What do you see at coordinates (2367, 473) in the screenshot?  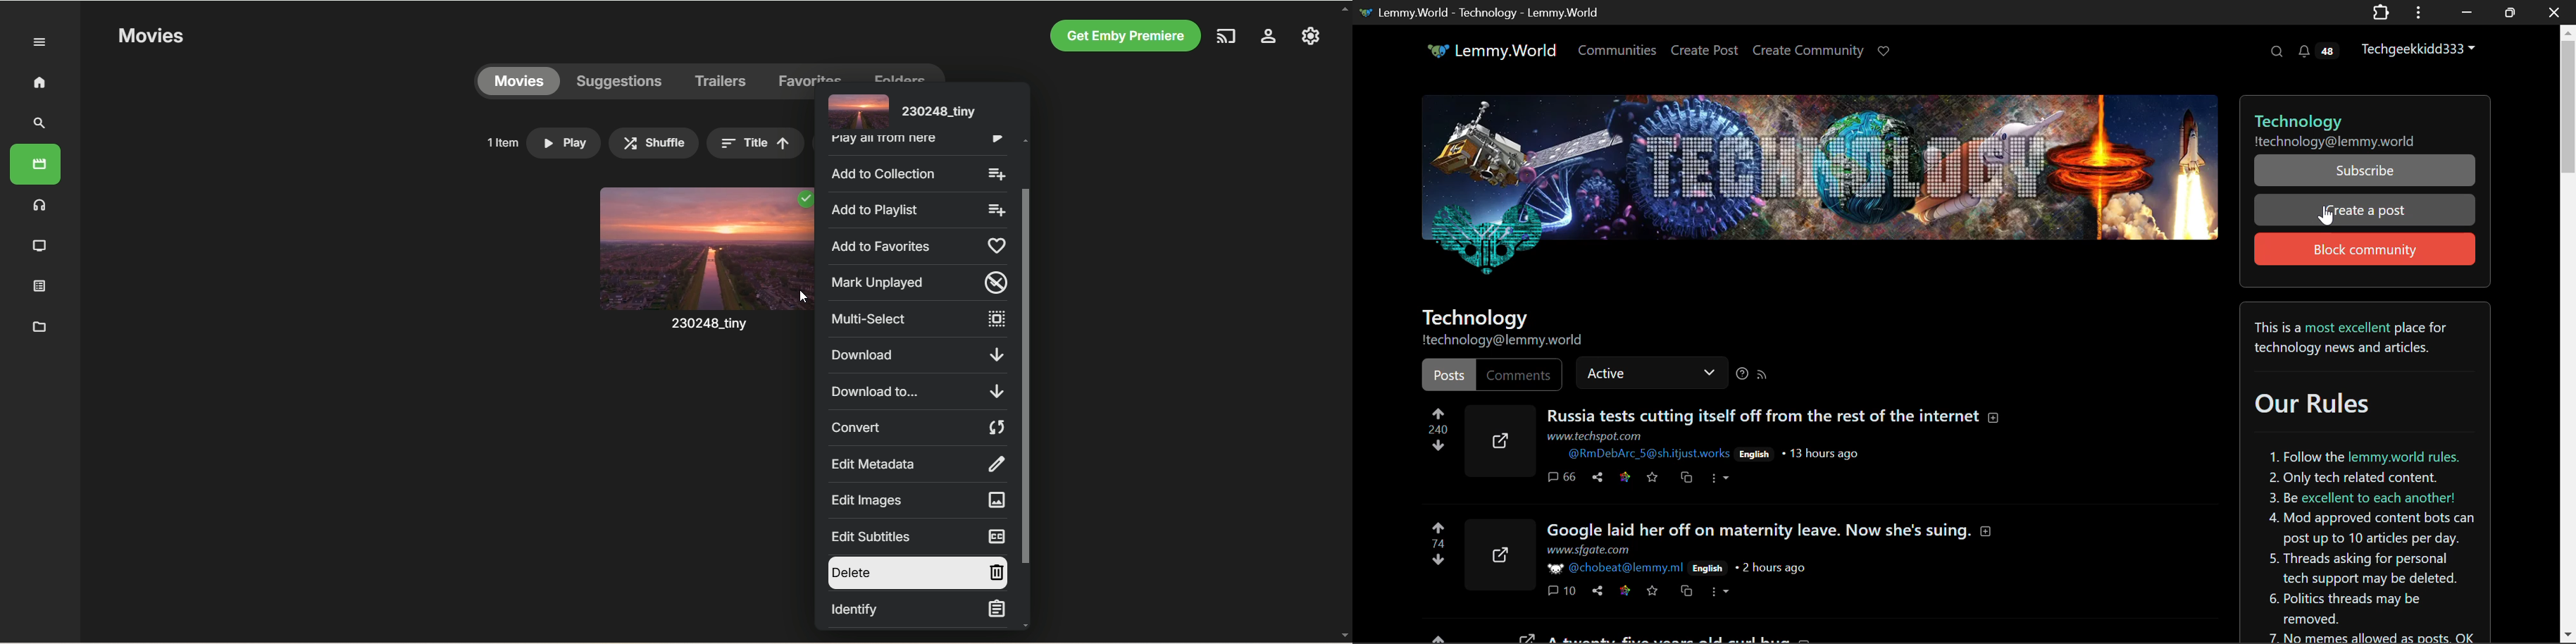 I see `Community Rules` at bounding box center [2367, 473].